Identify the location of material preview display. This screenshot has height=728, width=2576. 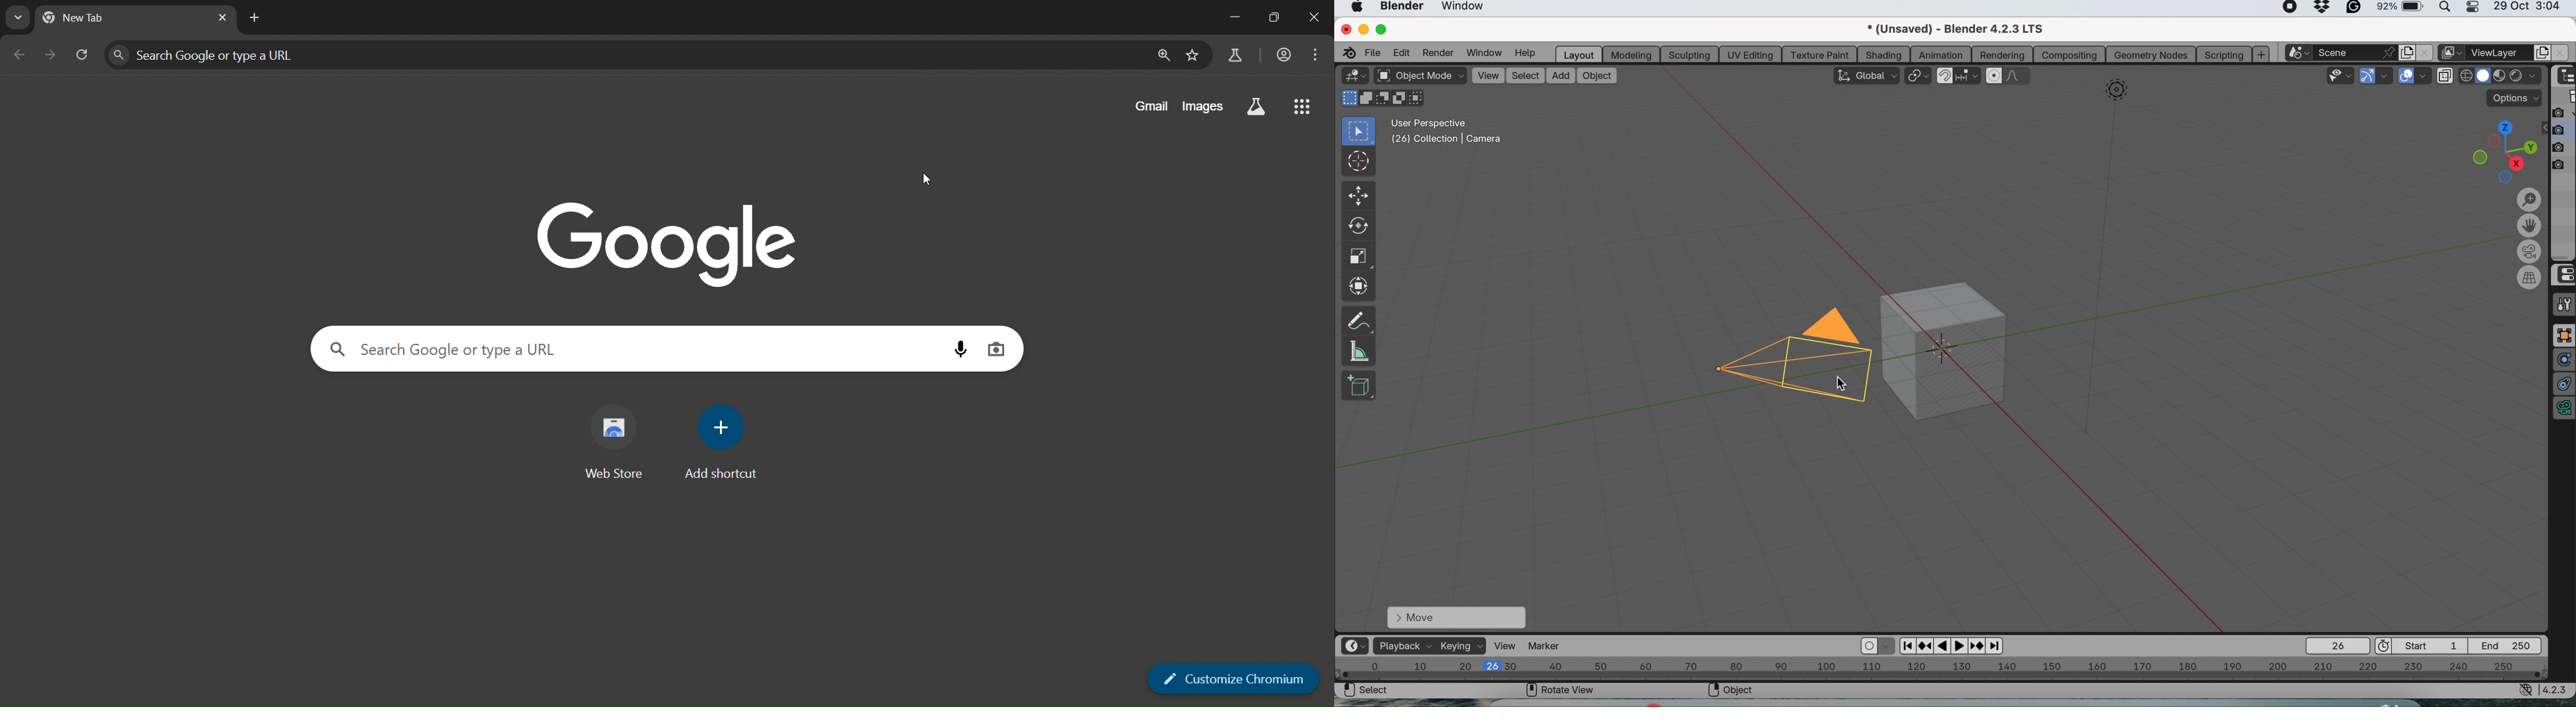
(2484, 76).